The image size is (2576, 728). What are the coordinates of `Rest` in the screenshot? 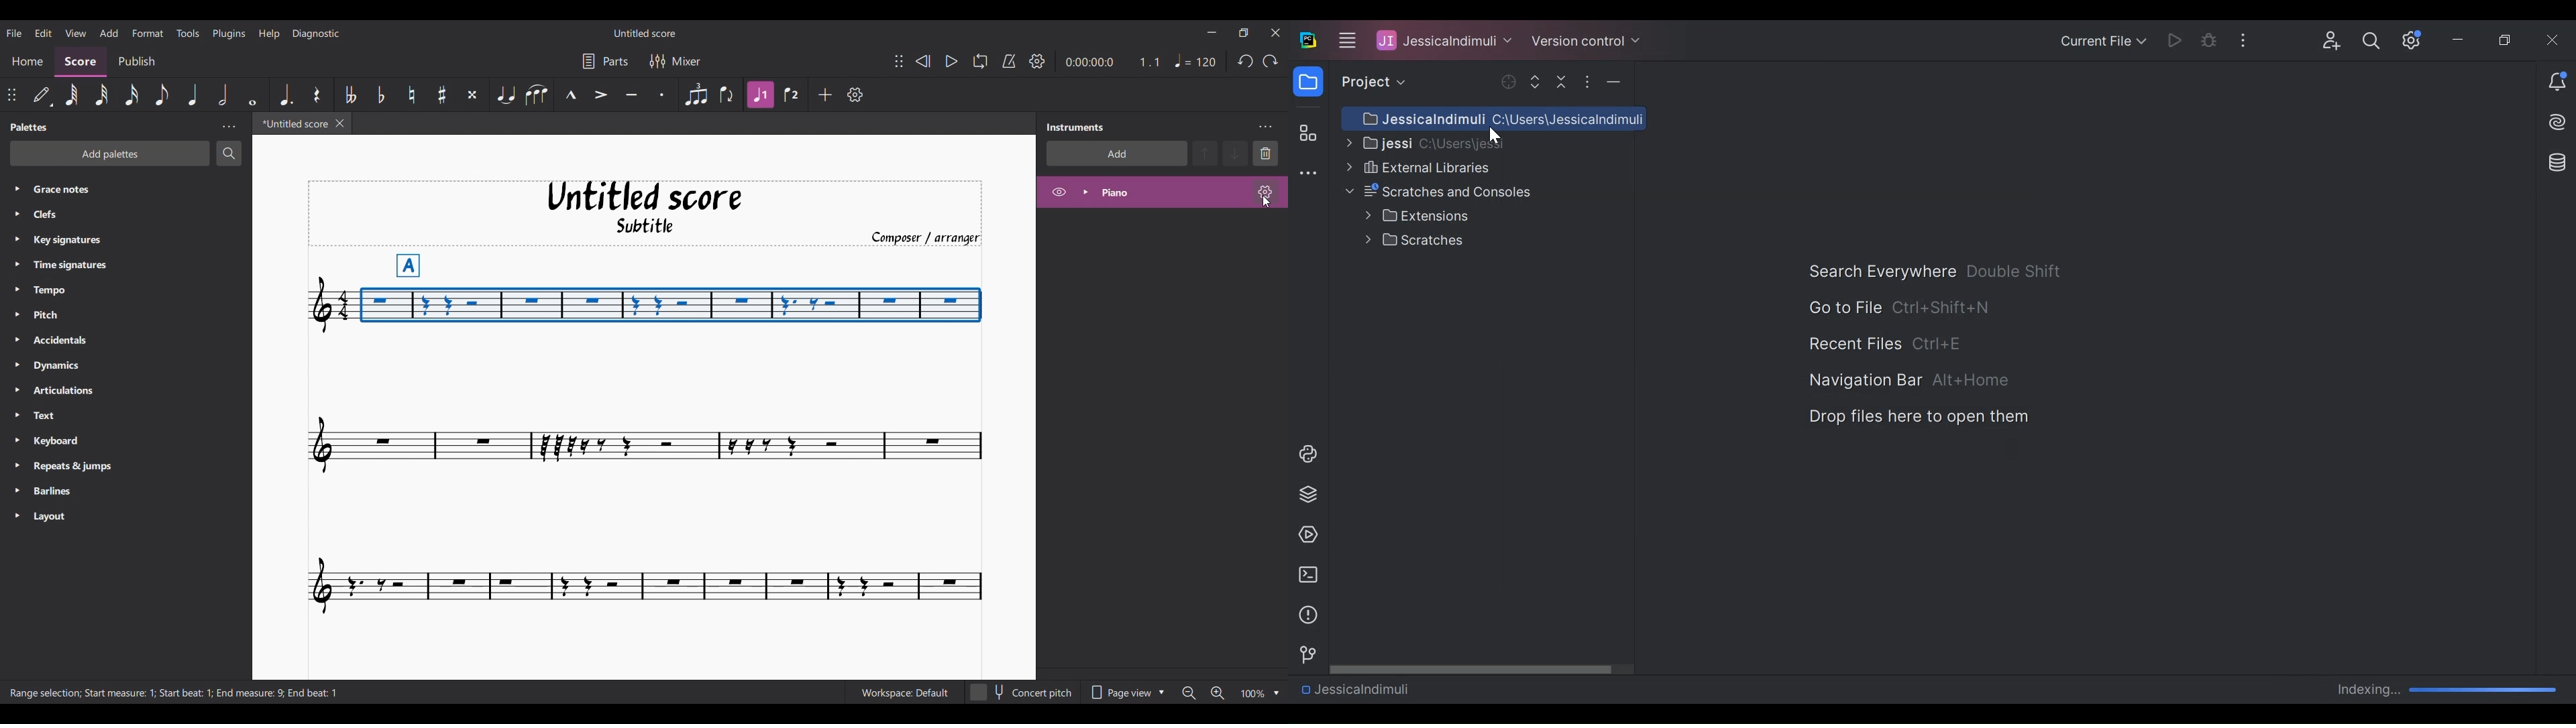 It's located at (317, 95).